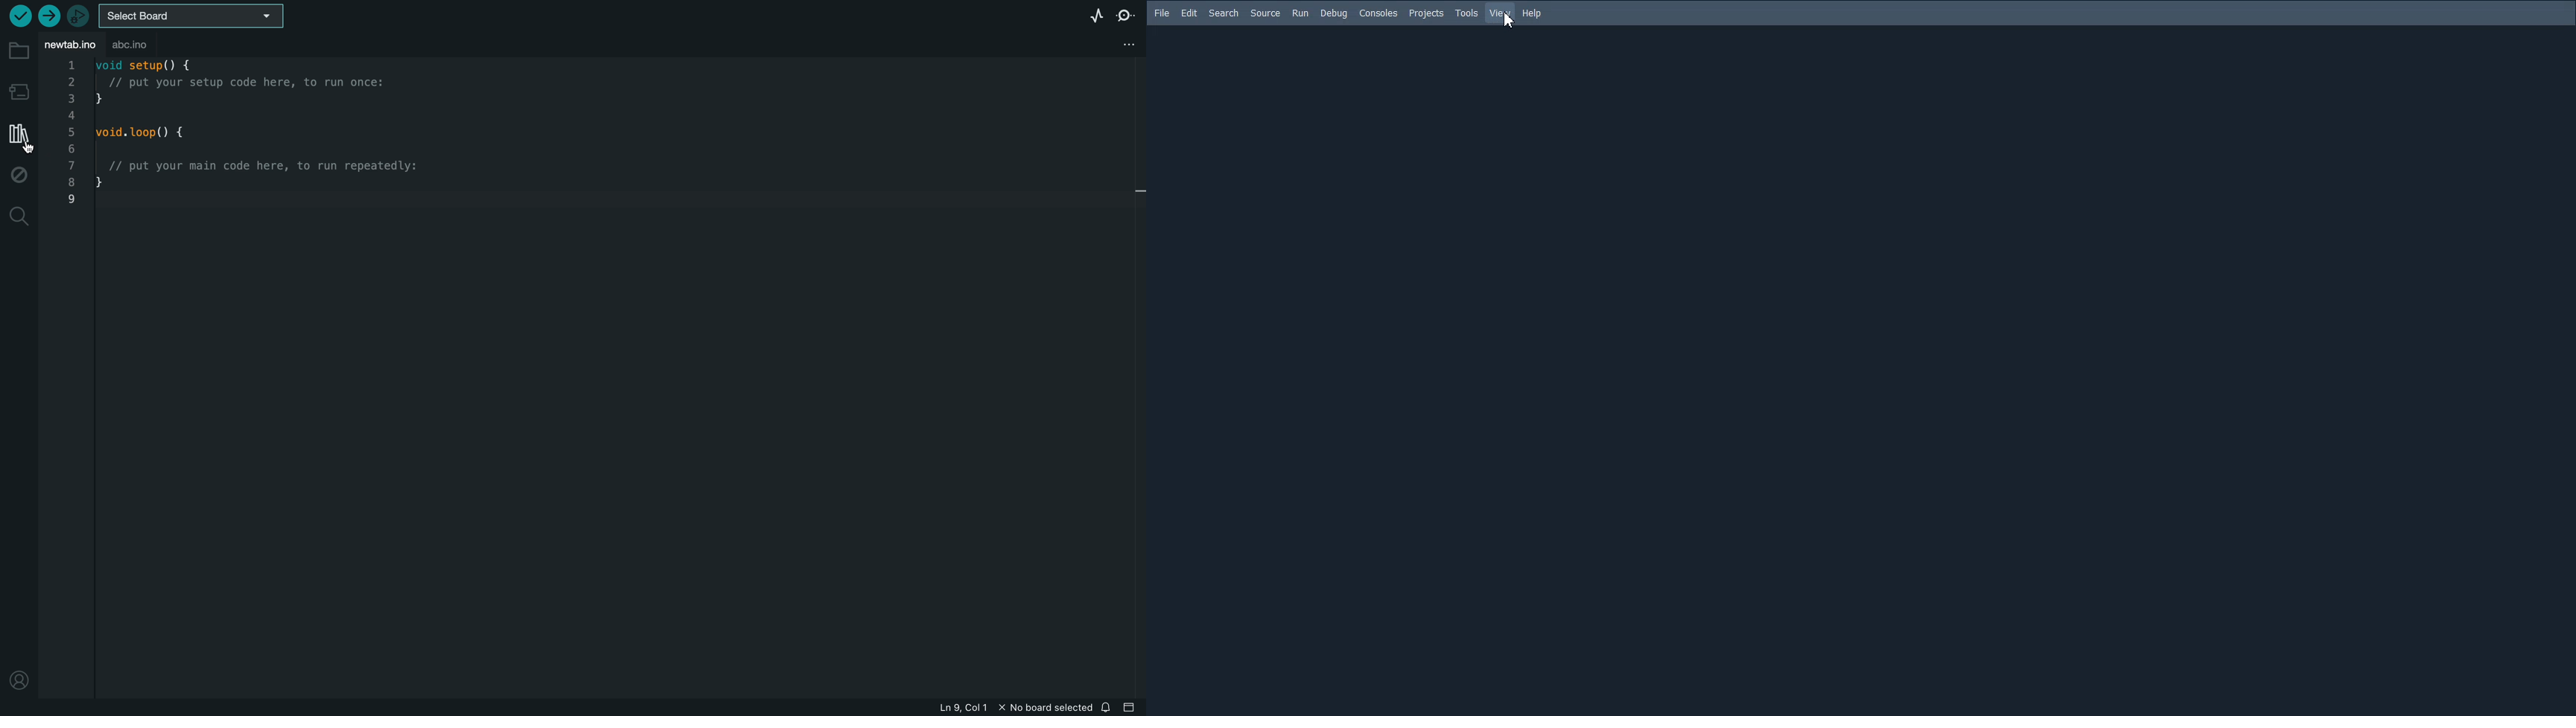  I want to click on Debug, so click(1334, 13).